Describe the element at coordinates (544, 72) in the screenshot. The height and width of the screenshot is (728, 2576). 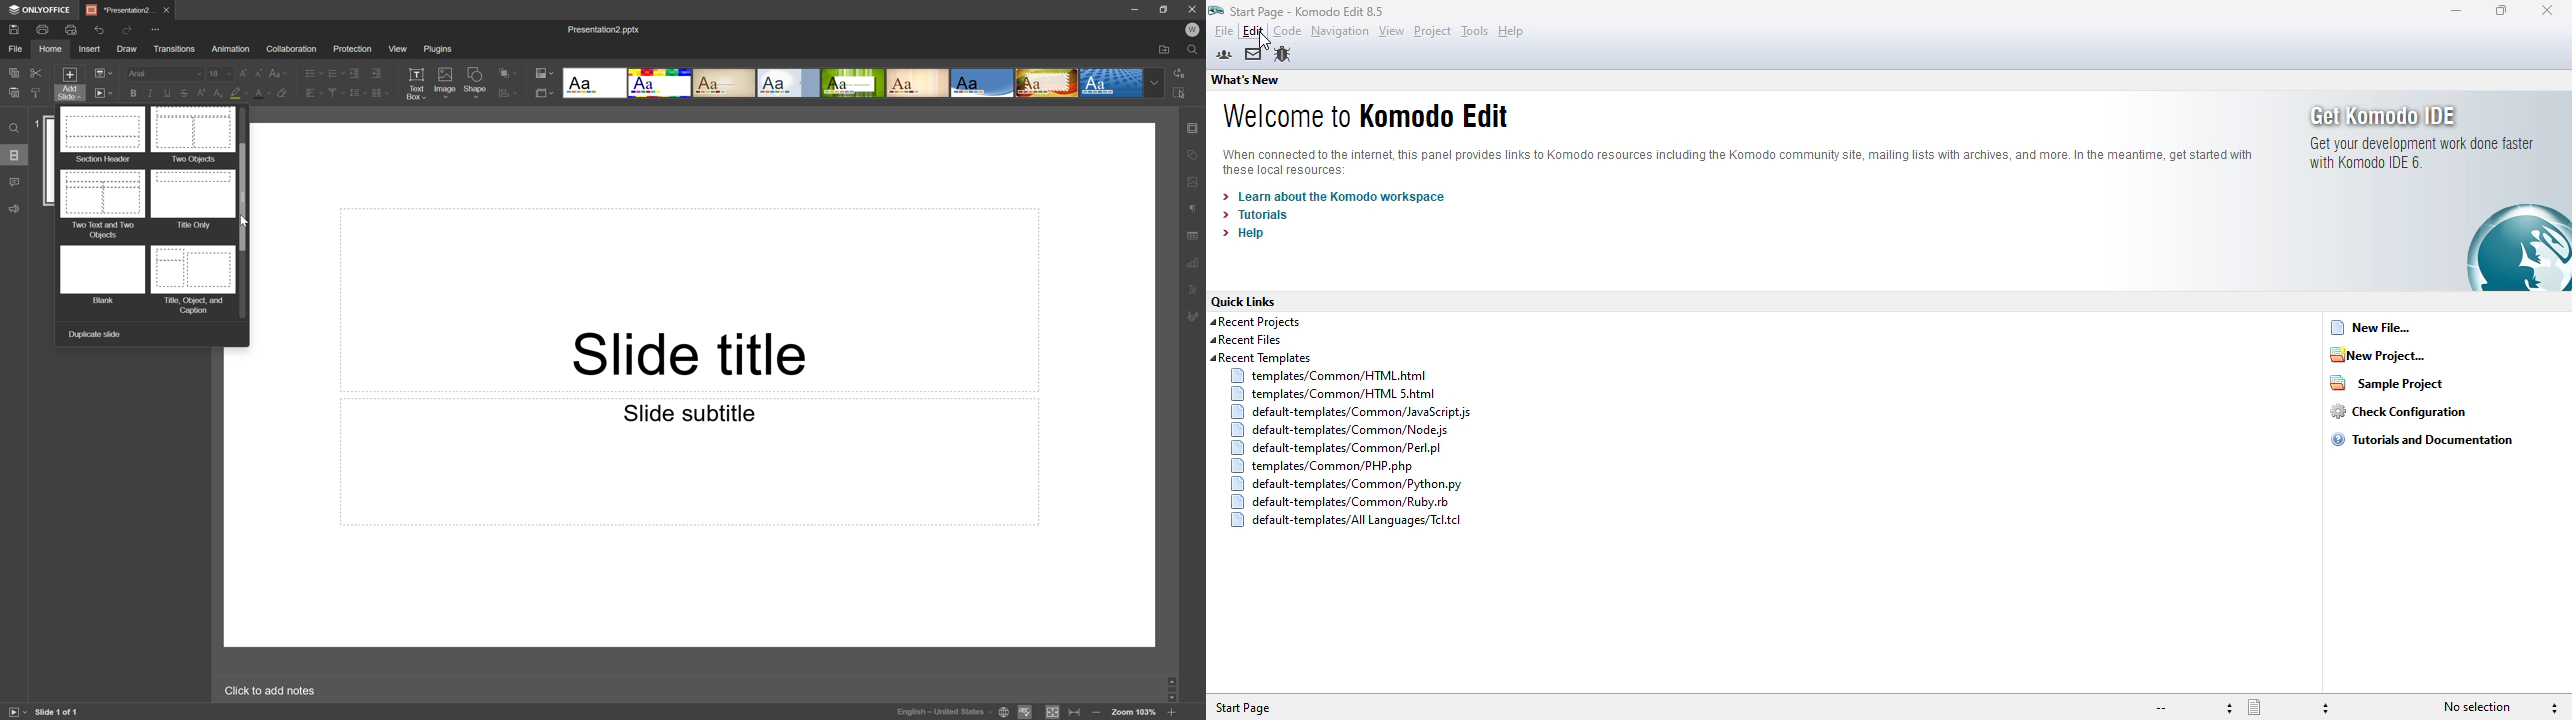
I see `Change color theme` at that location.